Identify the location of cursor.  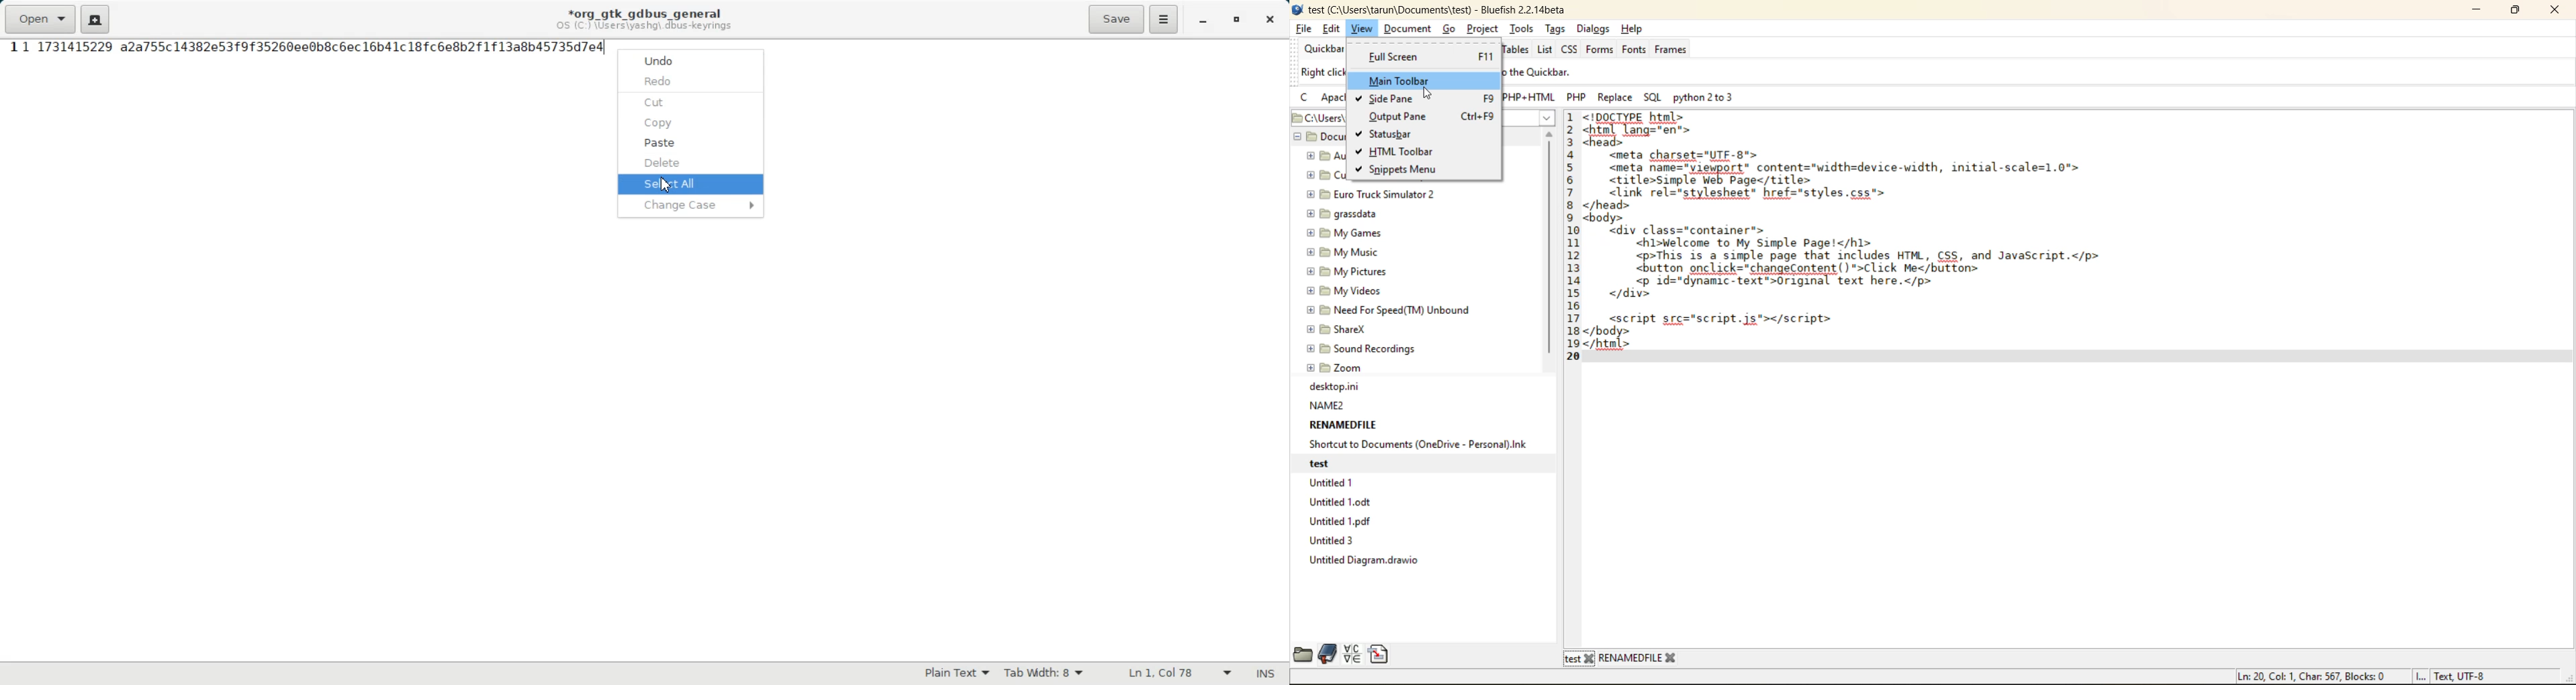
(1431, 95).